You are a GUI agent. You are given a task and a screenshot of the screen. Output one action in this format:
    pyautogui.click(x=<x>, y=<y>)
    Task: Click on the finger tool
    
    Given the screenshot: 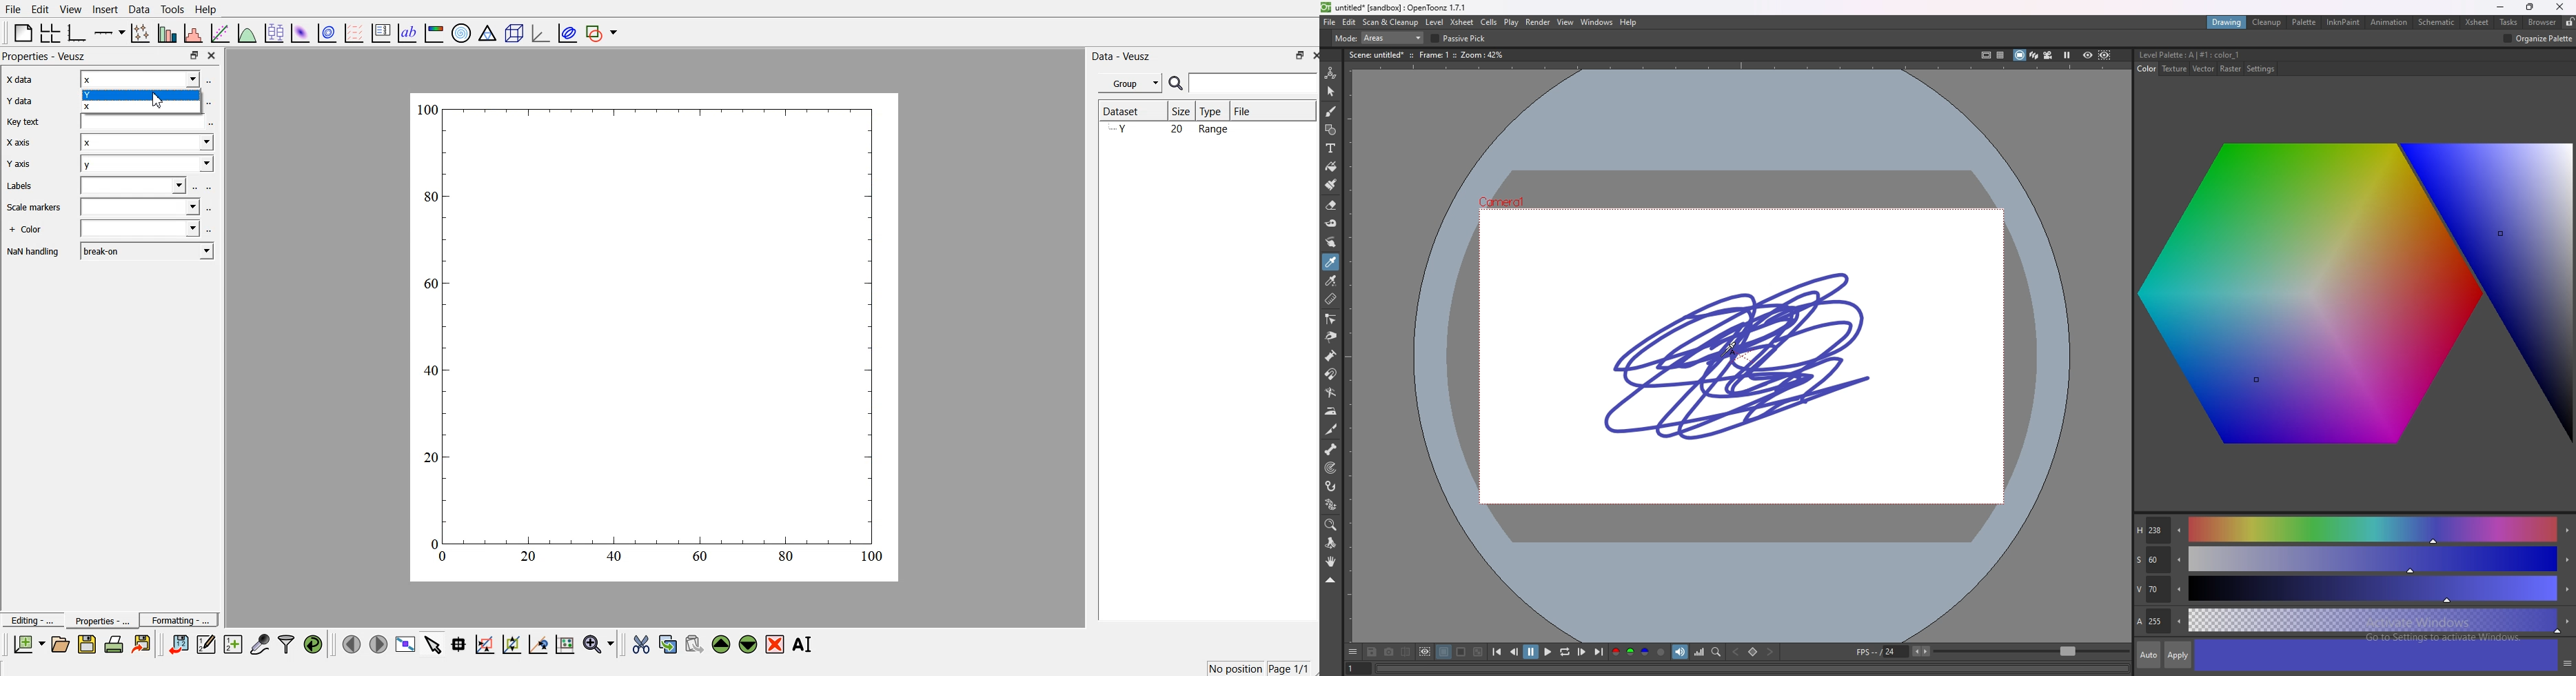 What is the action you would take?
    pyautogui.click(x=1330, y=242)
    